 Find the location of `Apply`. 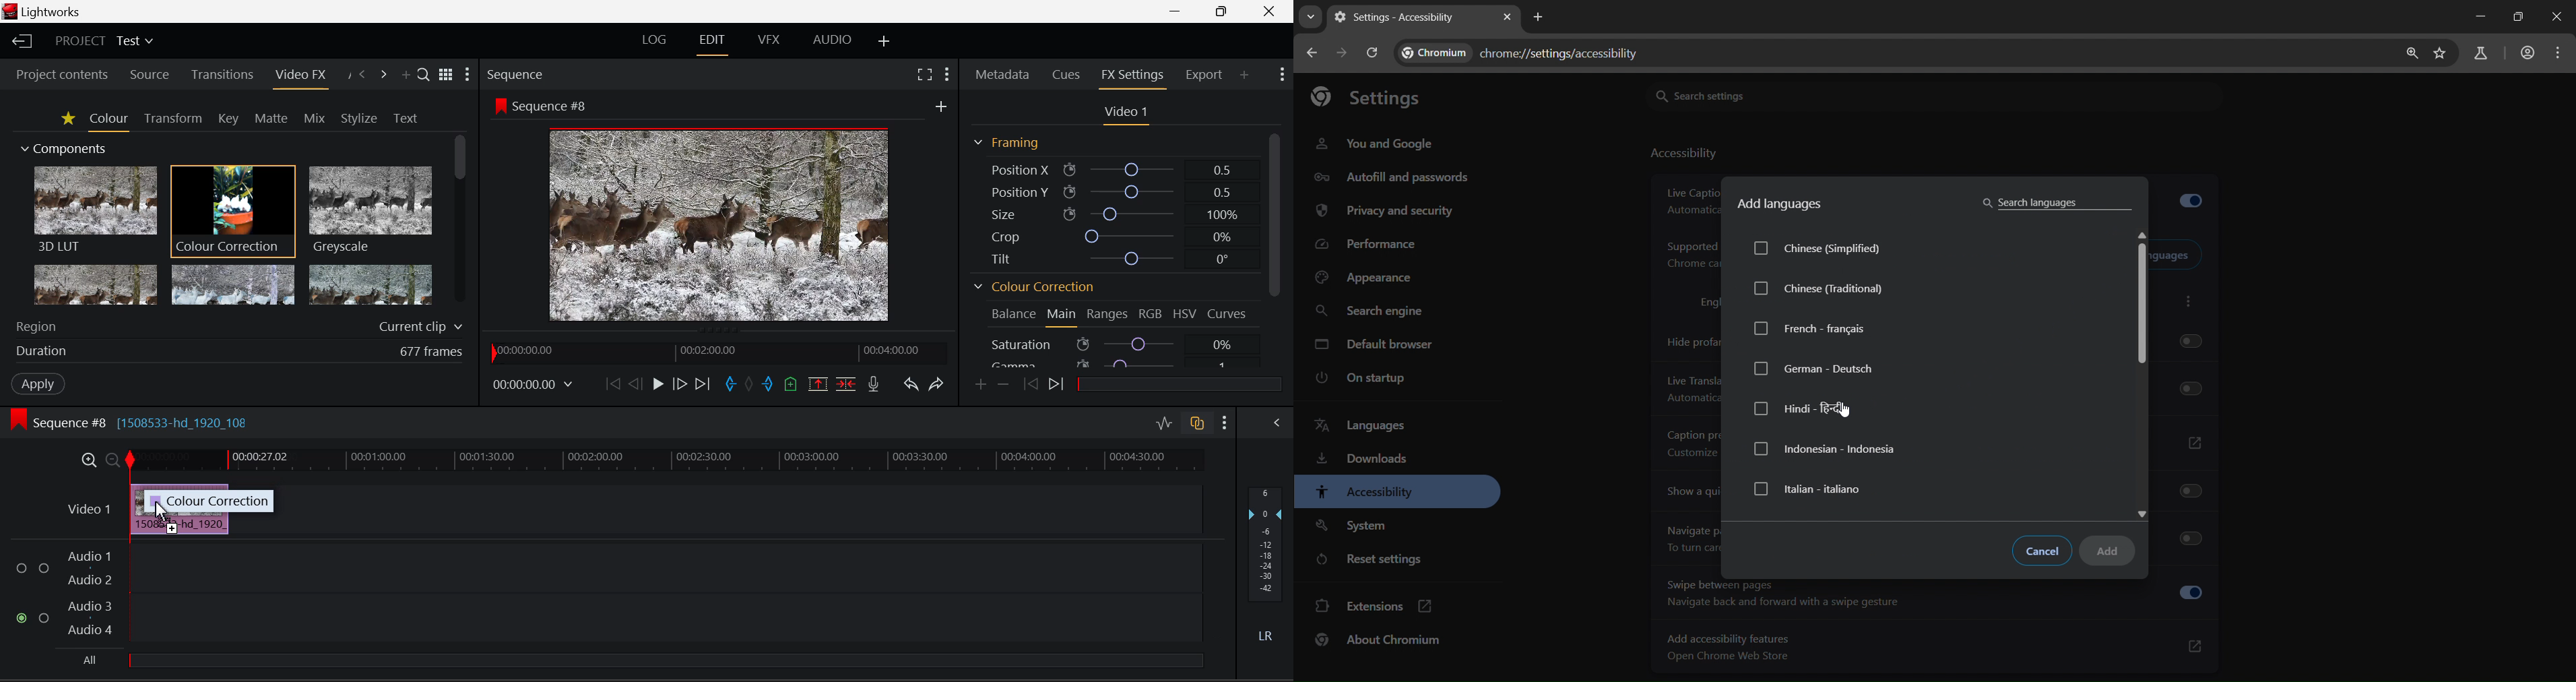

Apply is located at coordinates (40, 383).